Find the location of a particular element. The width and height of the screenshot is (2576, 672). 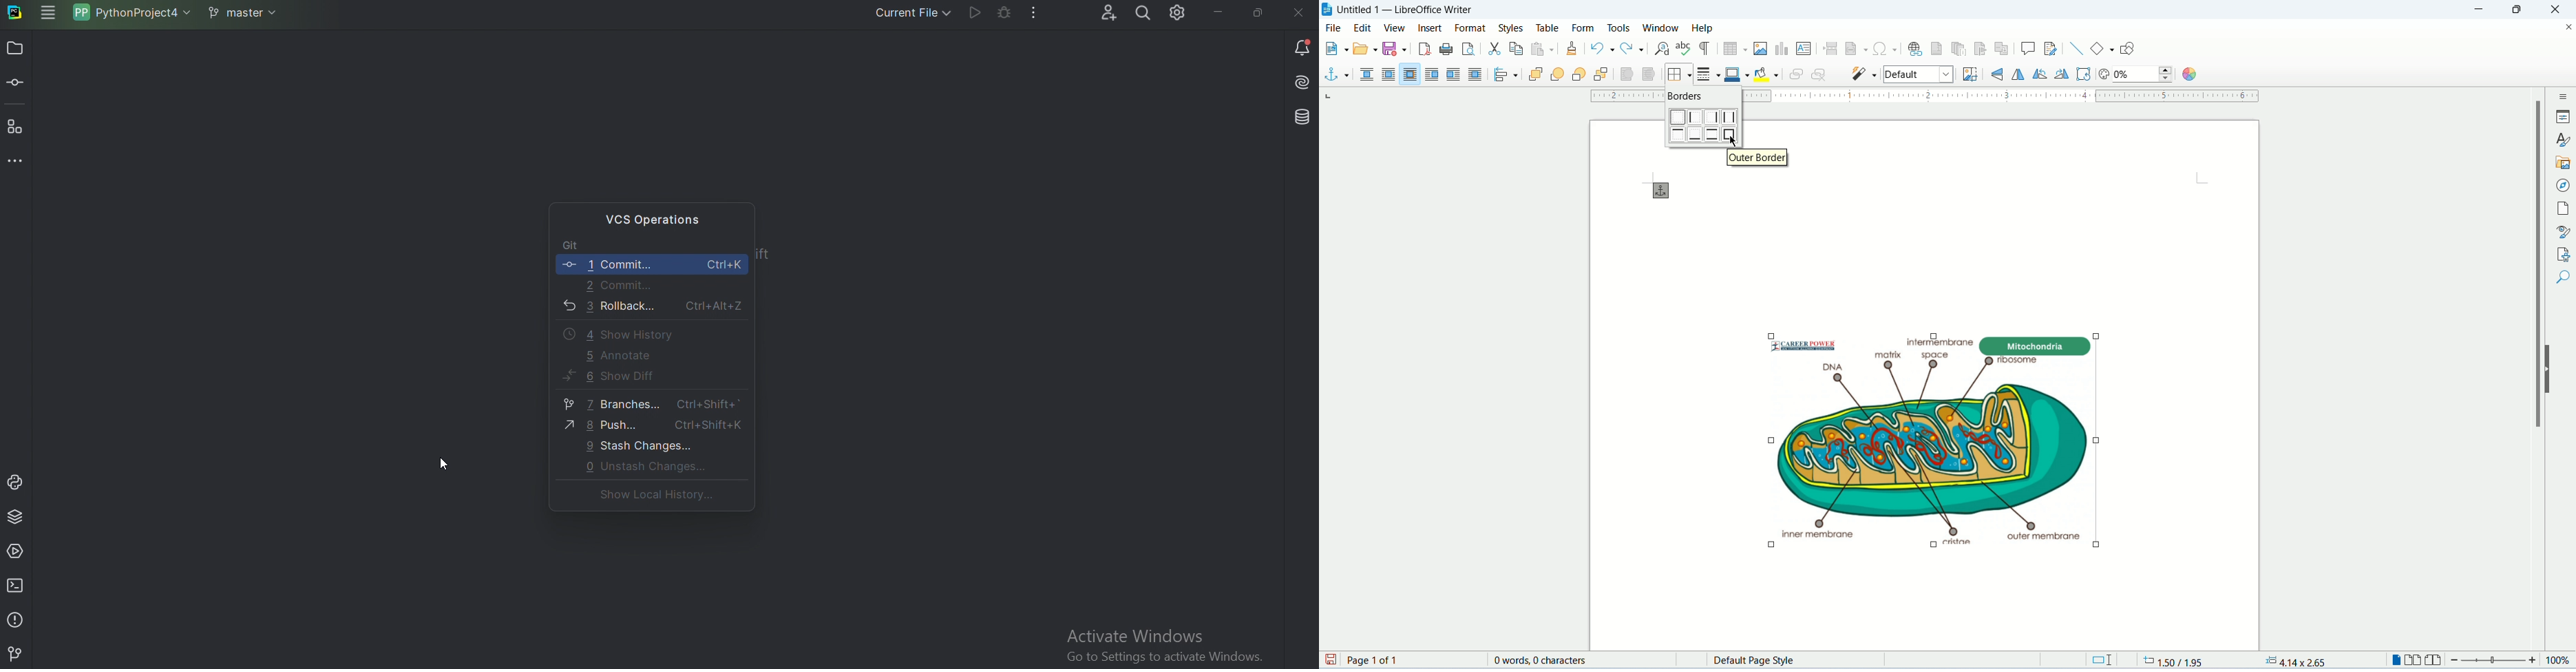

insert cross references is located at coordinates (2001, 49).